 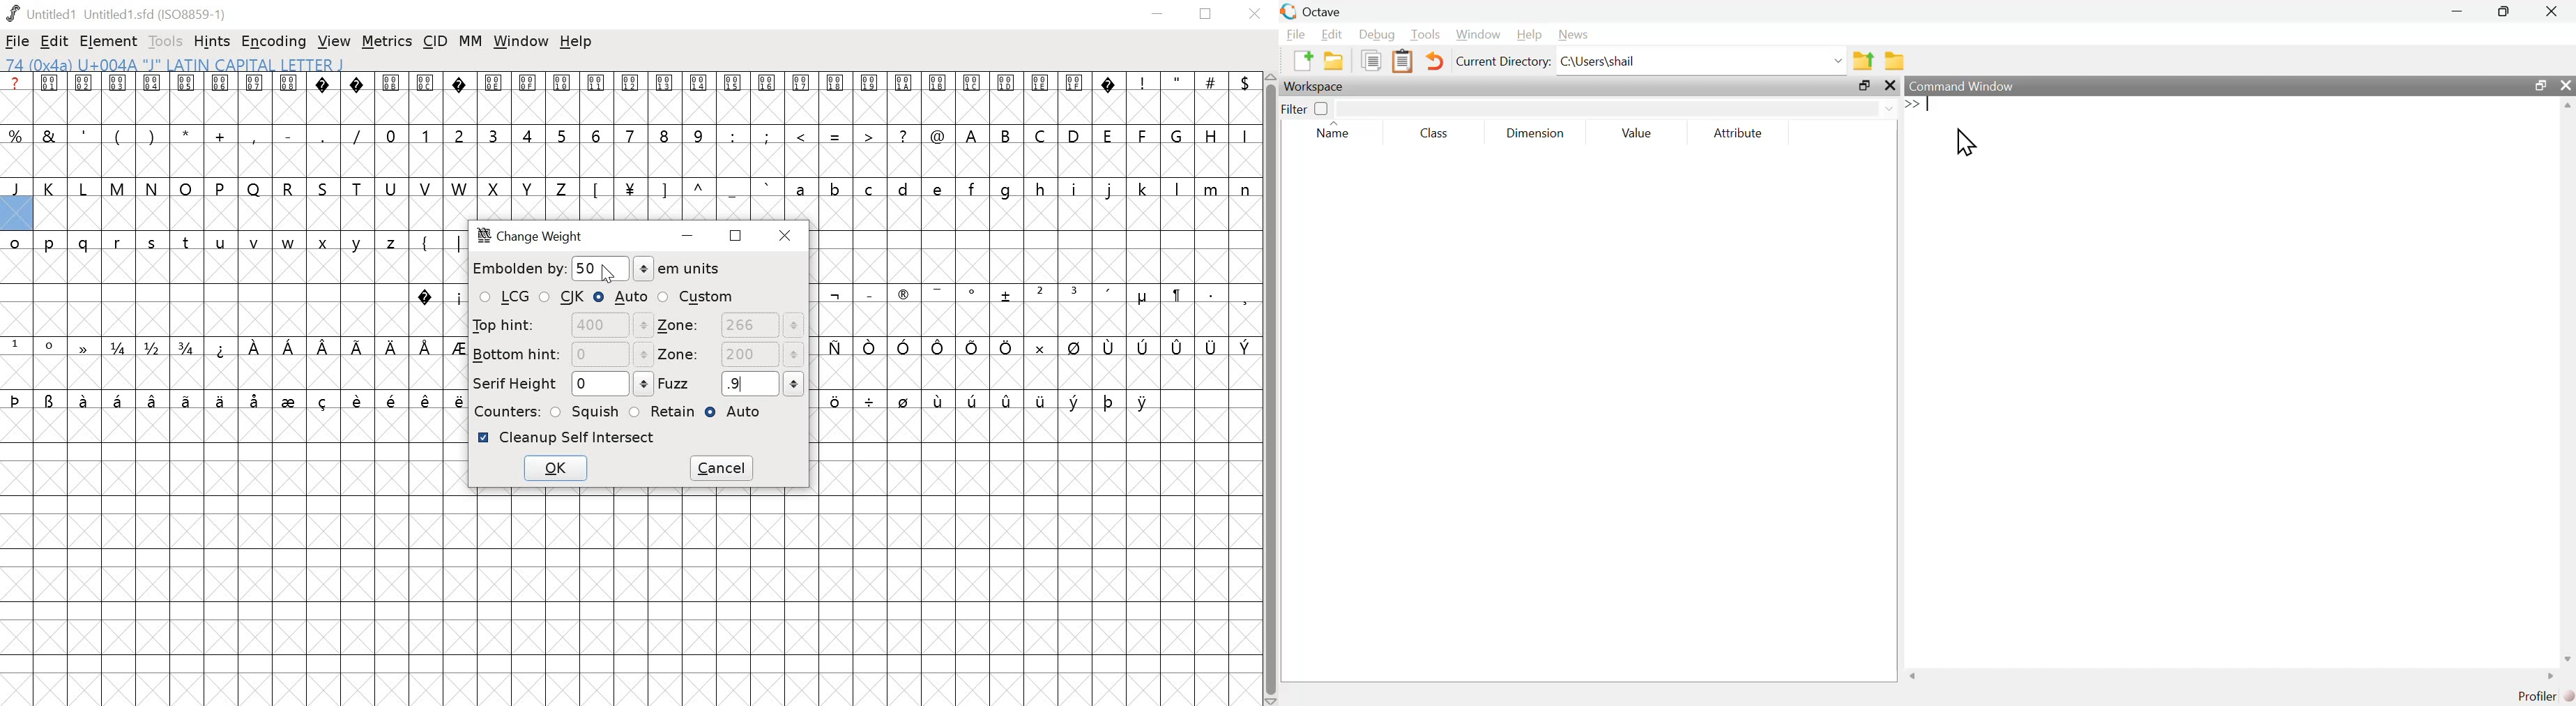 What do you see at coordinates (2498, 11) in the screenshot?
I see `restore down` at bounding box center [2498, 11].